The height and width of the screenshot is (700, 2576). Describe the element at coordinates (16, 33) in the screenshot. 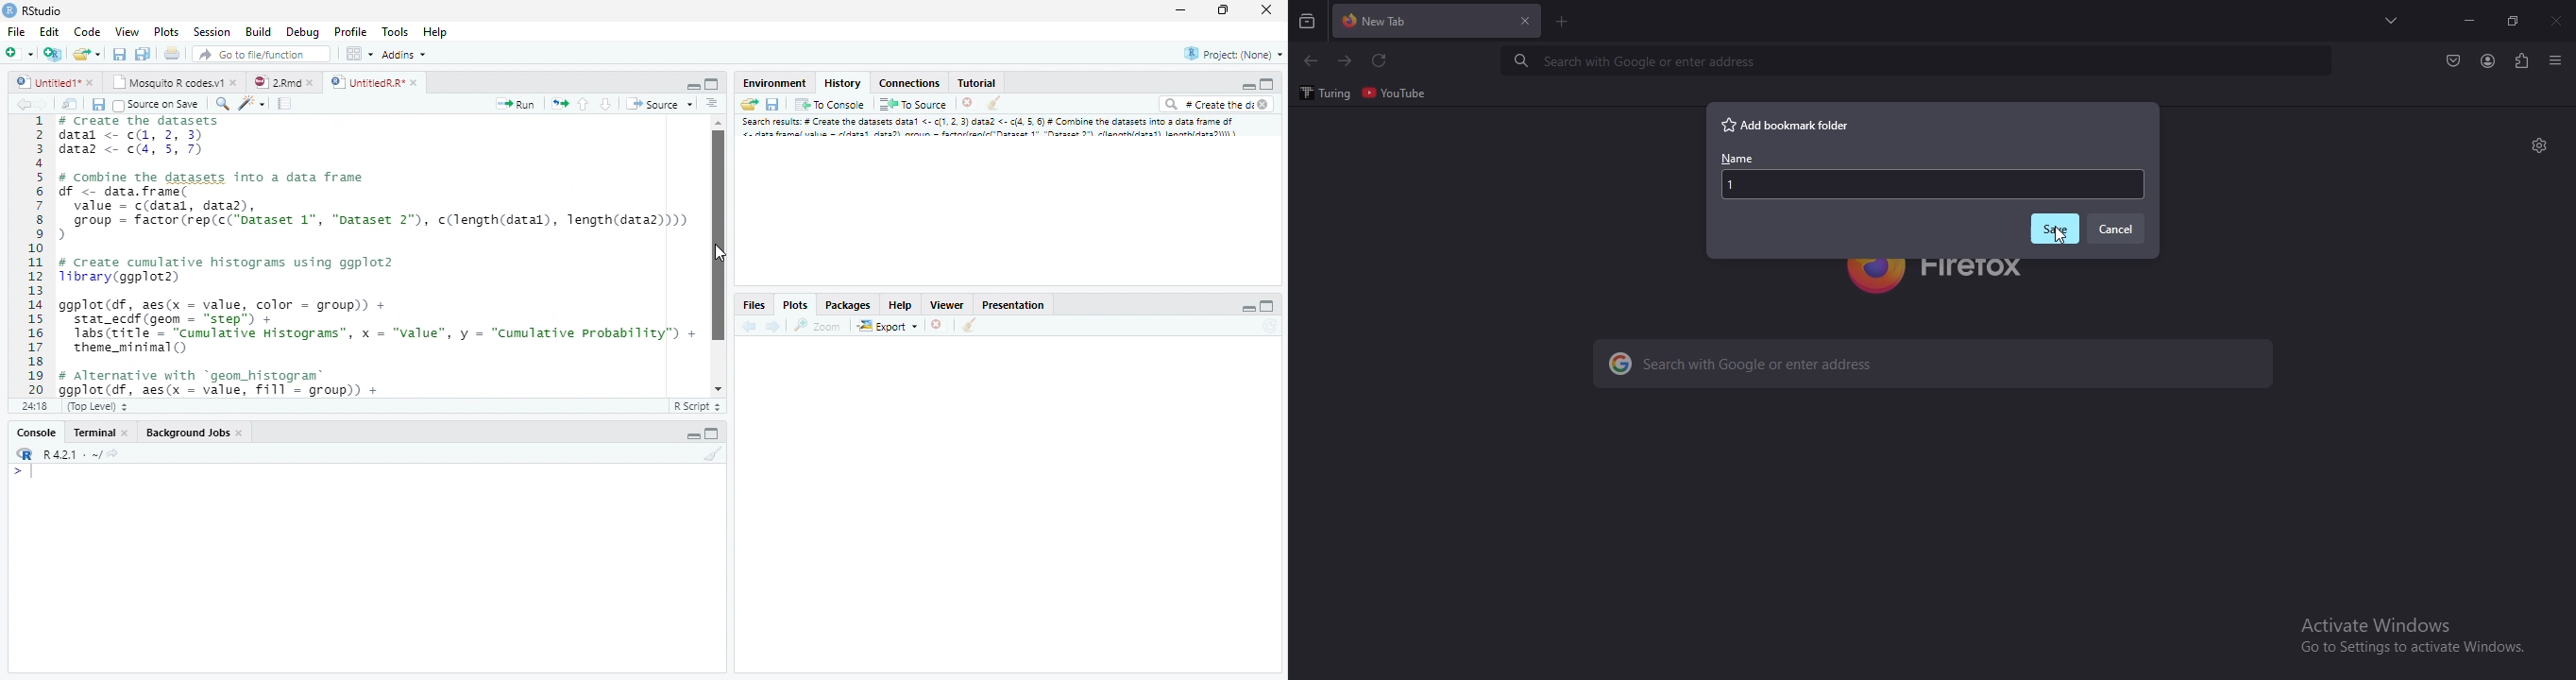

I see `File` at that location.